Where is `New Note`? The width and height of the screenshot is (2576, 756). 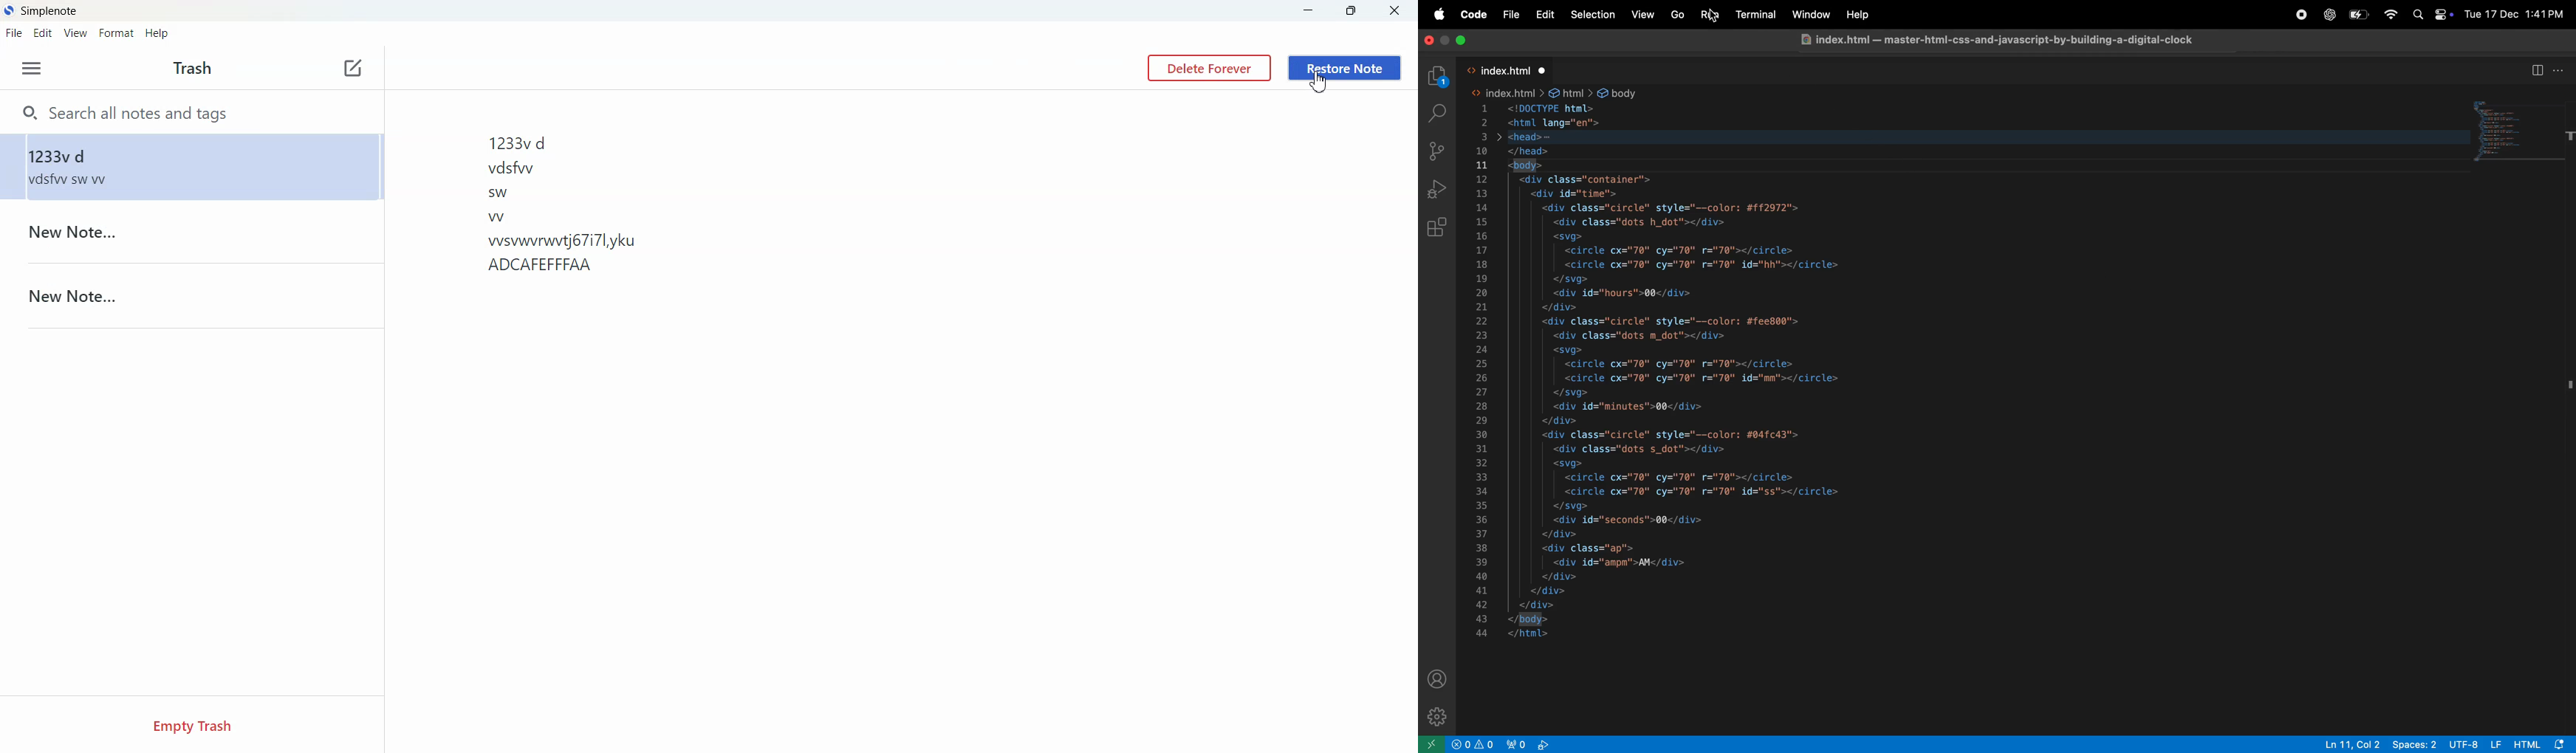
New Note is located at coordinates (191, 232).